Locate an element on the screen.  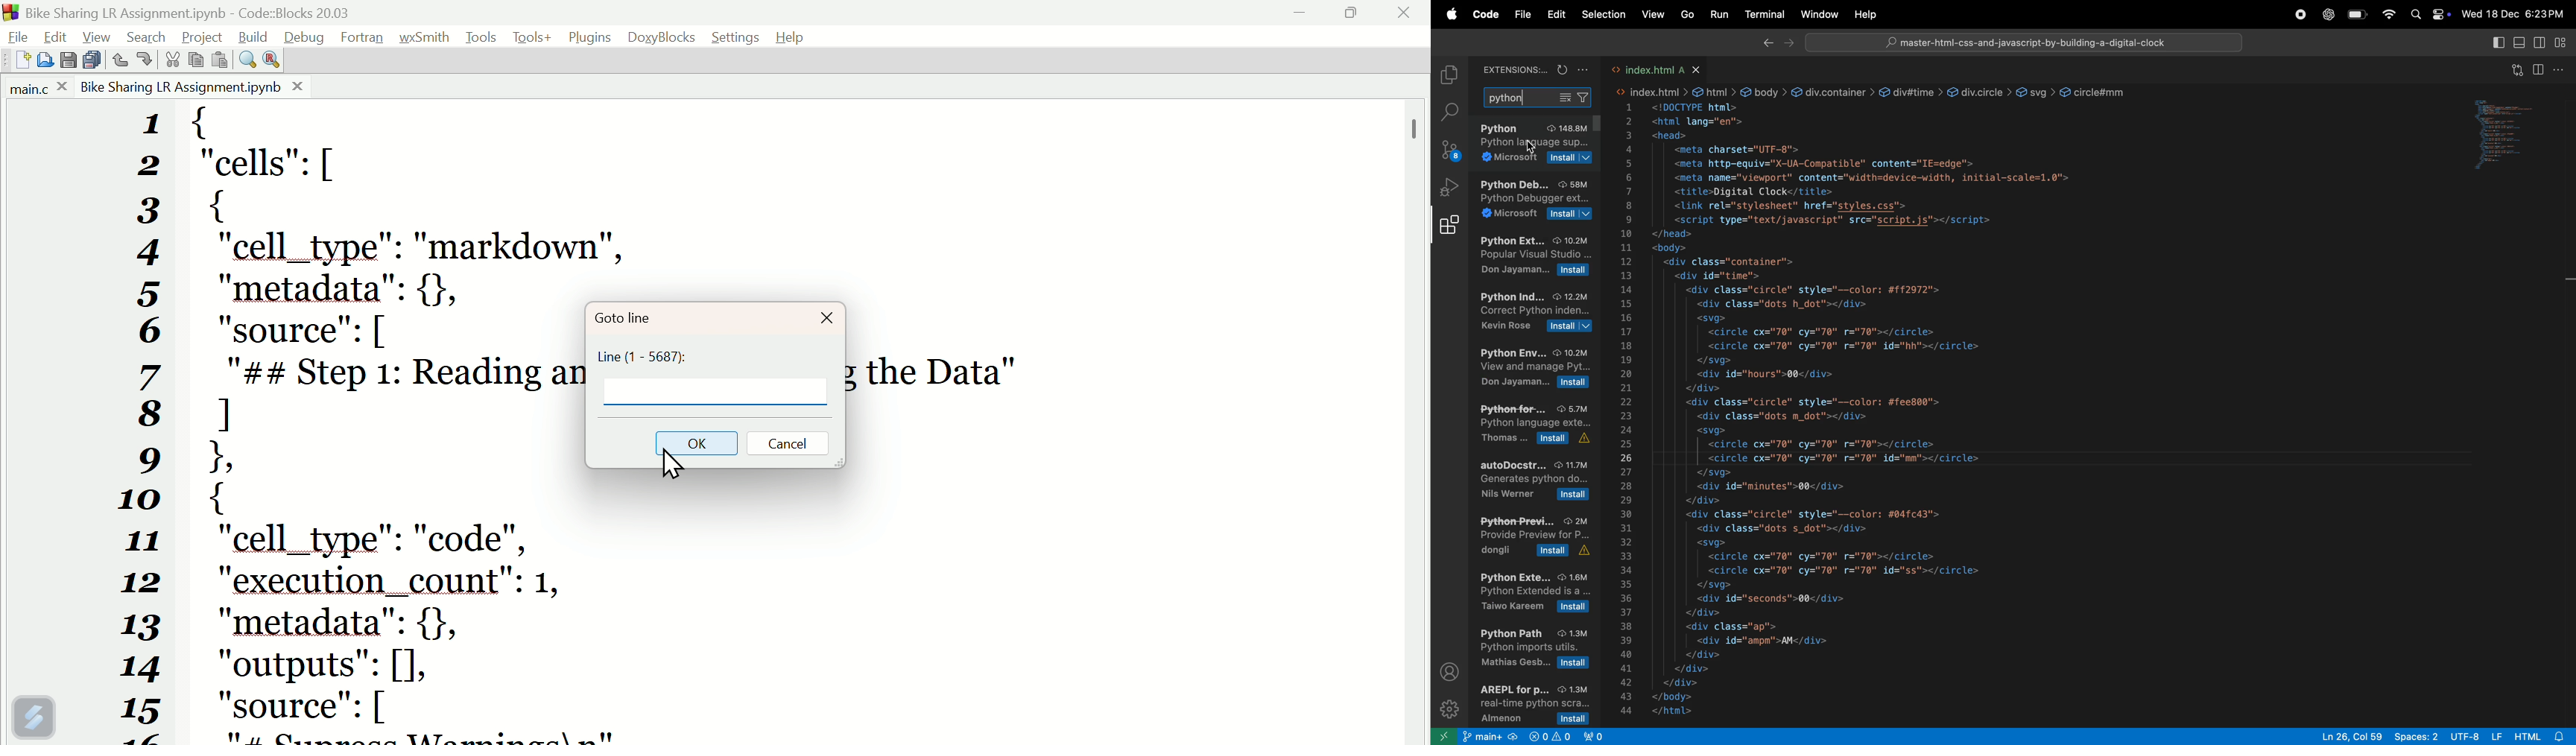
Find is located at coordinates (244, 59).